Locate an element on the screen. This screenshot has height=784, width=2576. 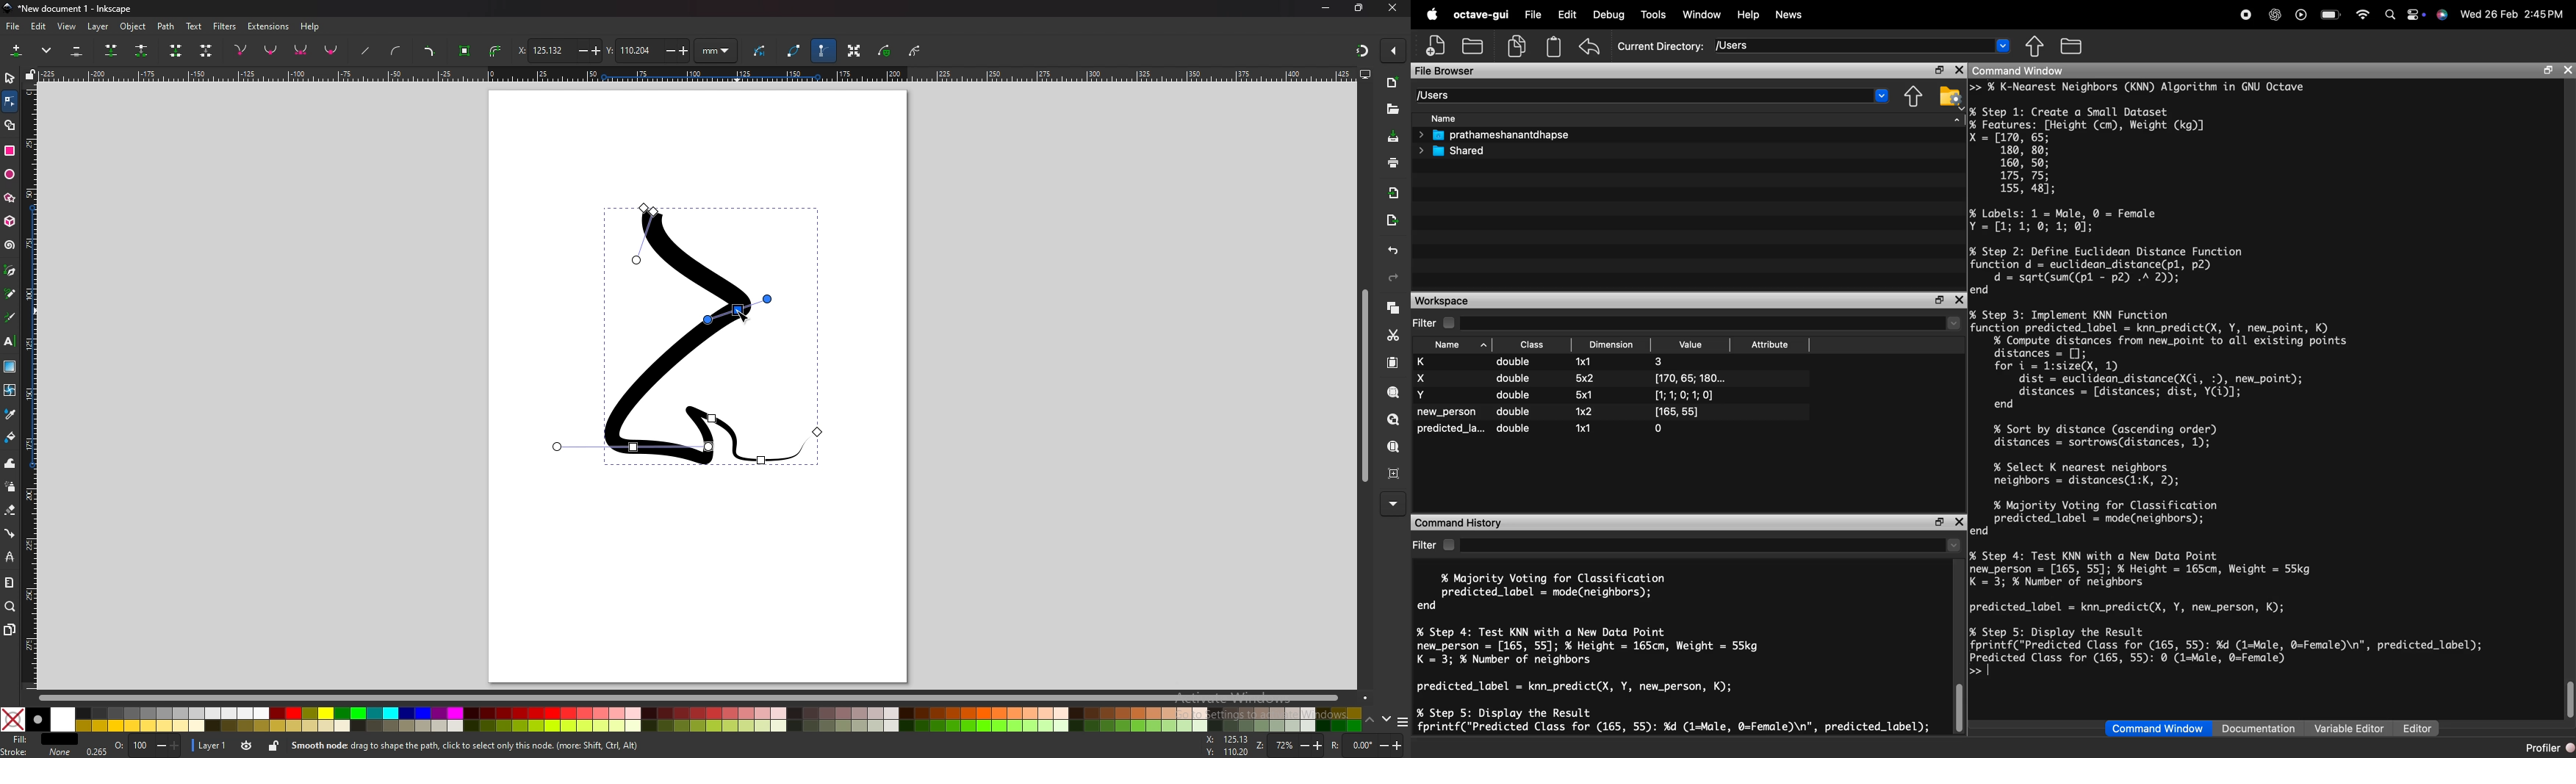
files is located at coordinates (2079, 44).